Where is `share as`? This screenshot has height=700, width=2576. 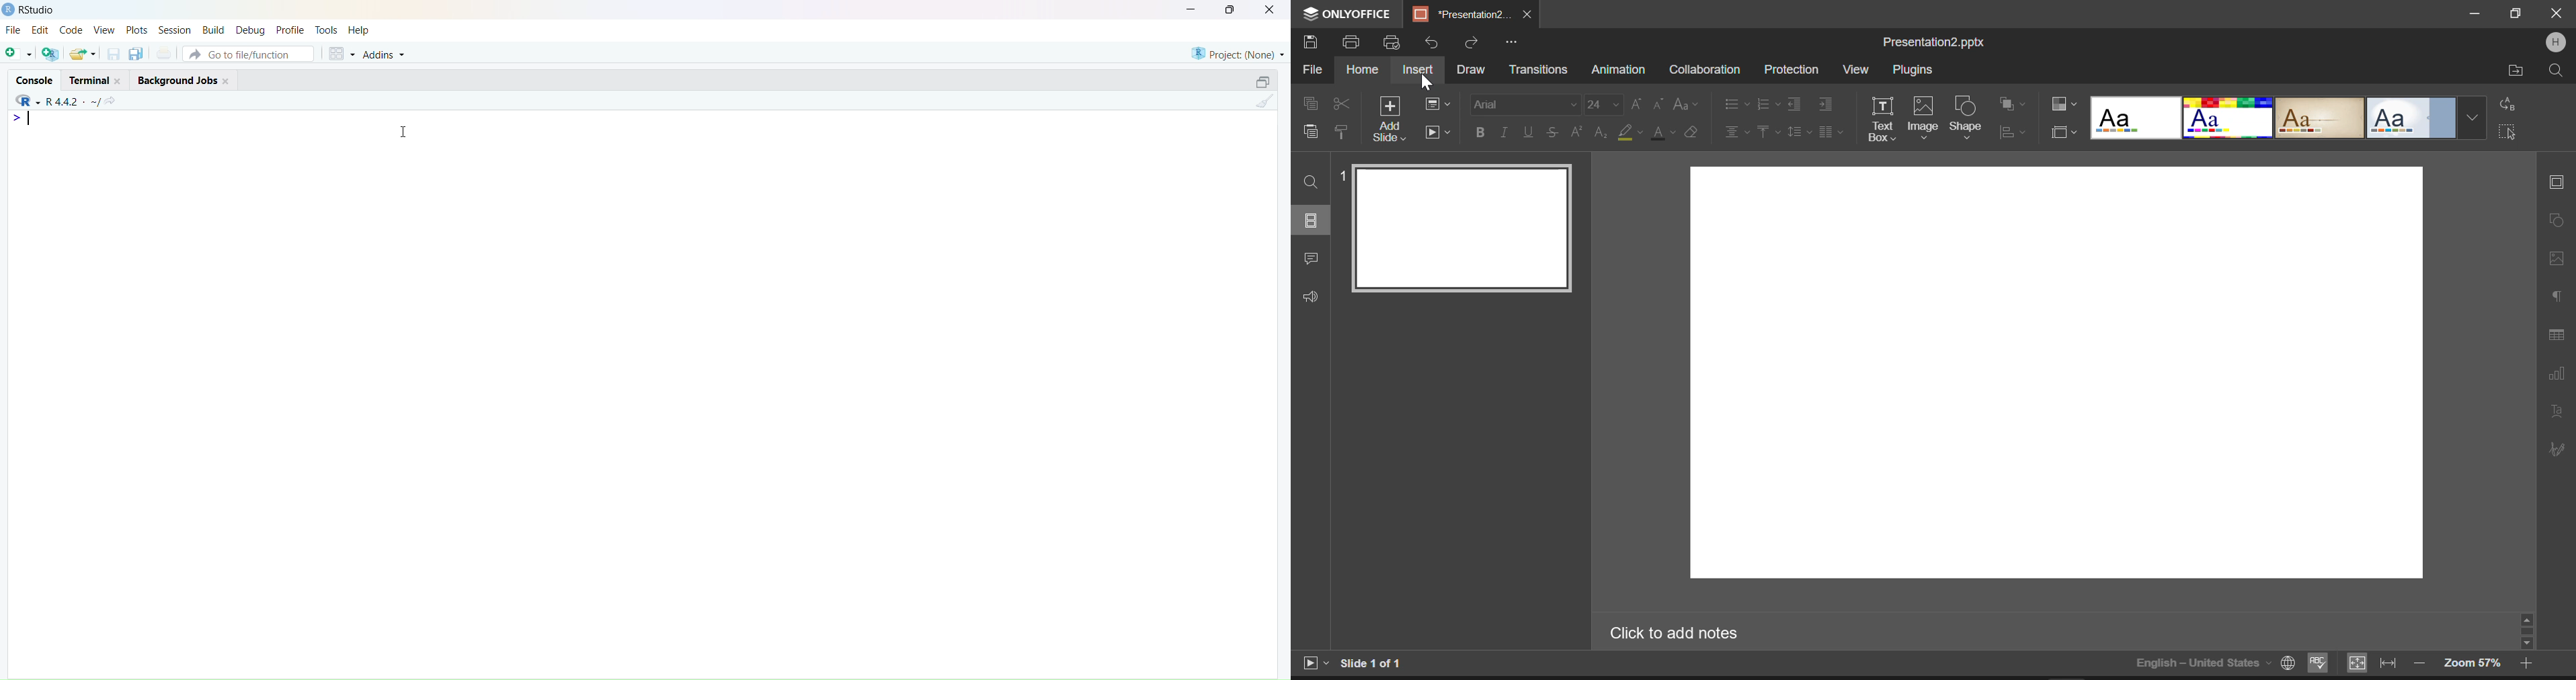 share as is located at coordinates (83, 54).